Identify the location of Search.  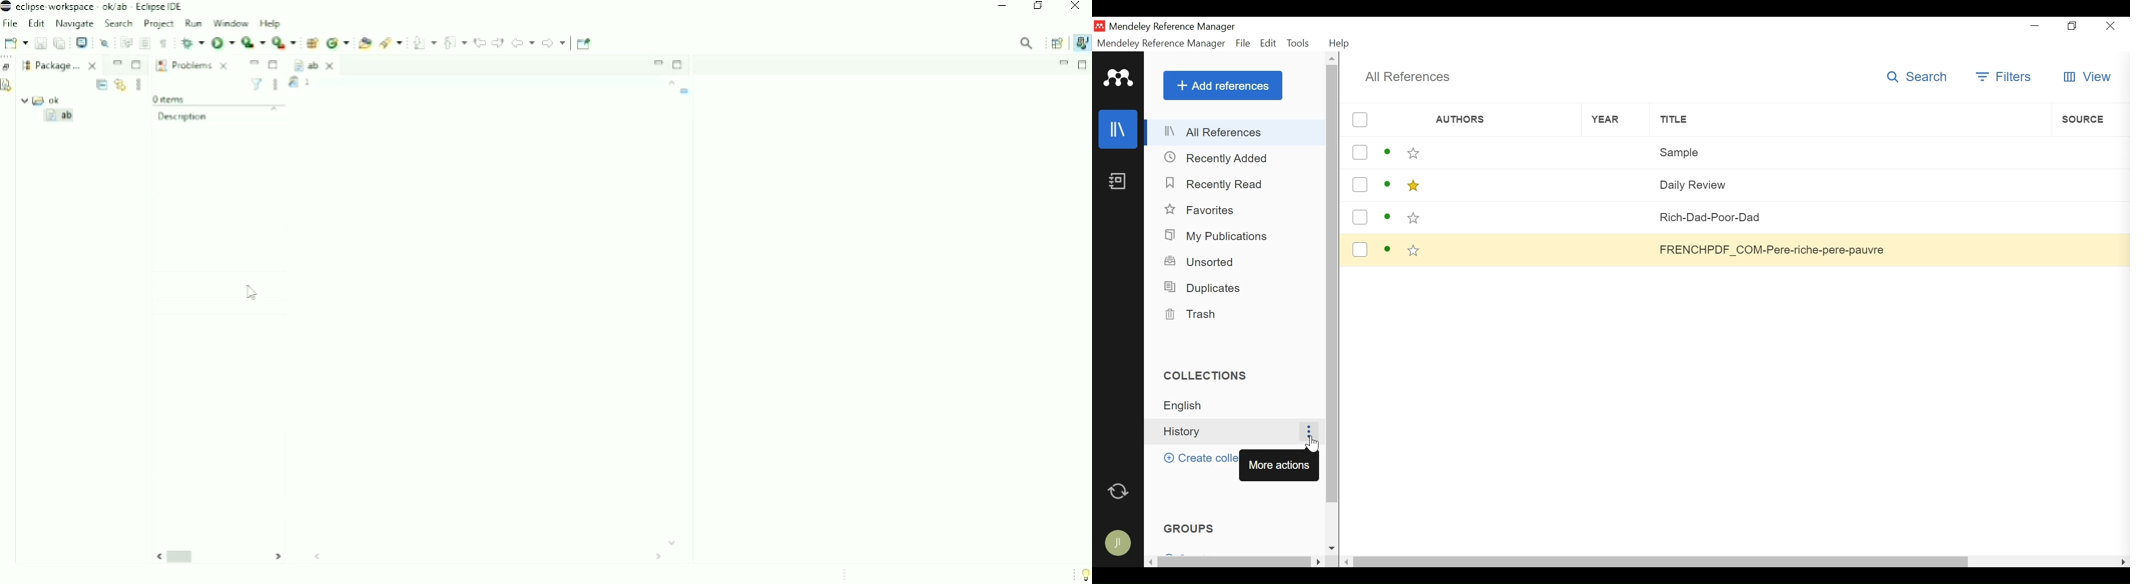
(116, 23).